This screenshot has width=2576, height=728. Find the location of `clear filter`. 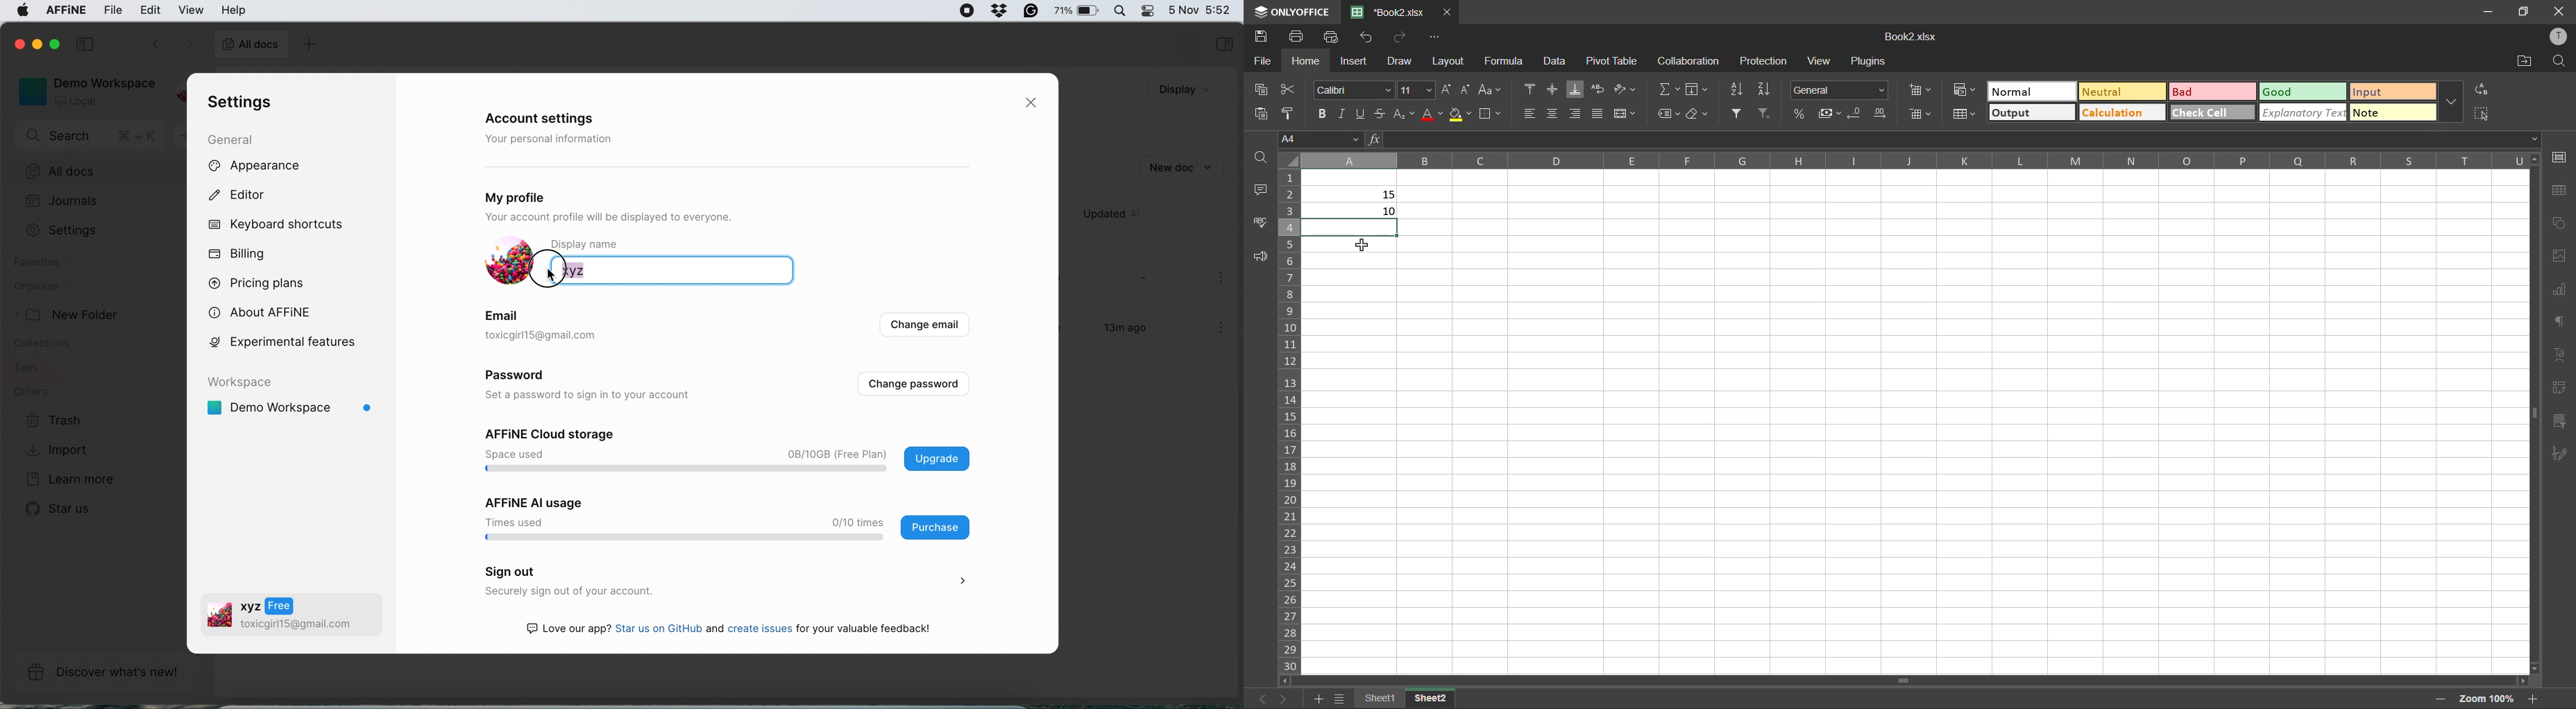

clear filter is located at coordinates (1765, 115).